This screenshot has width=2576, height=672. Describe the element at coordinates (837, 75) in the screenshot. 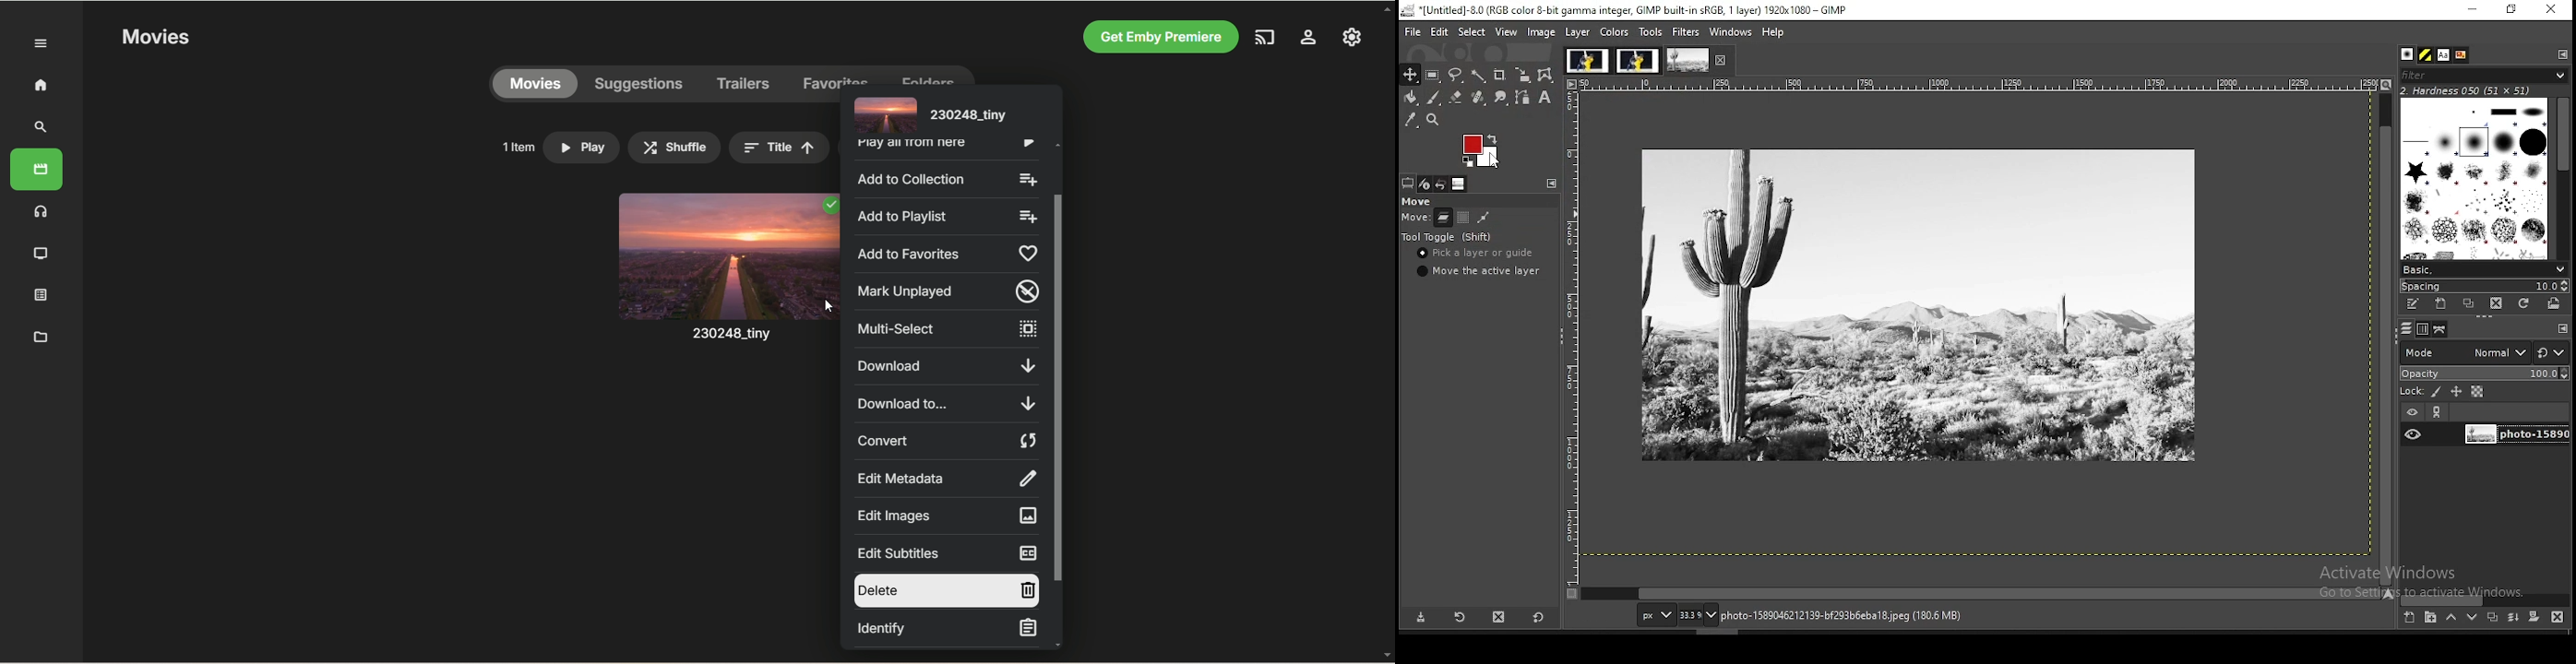

I see `favorites` at that location.